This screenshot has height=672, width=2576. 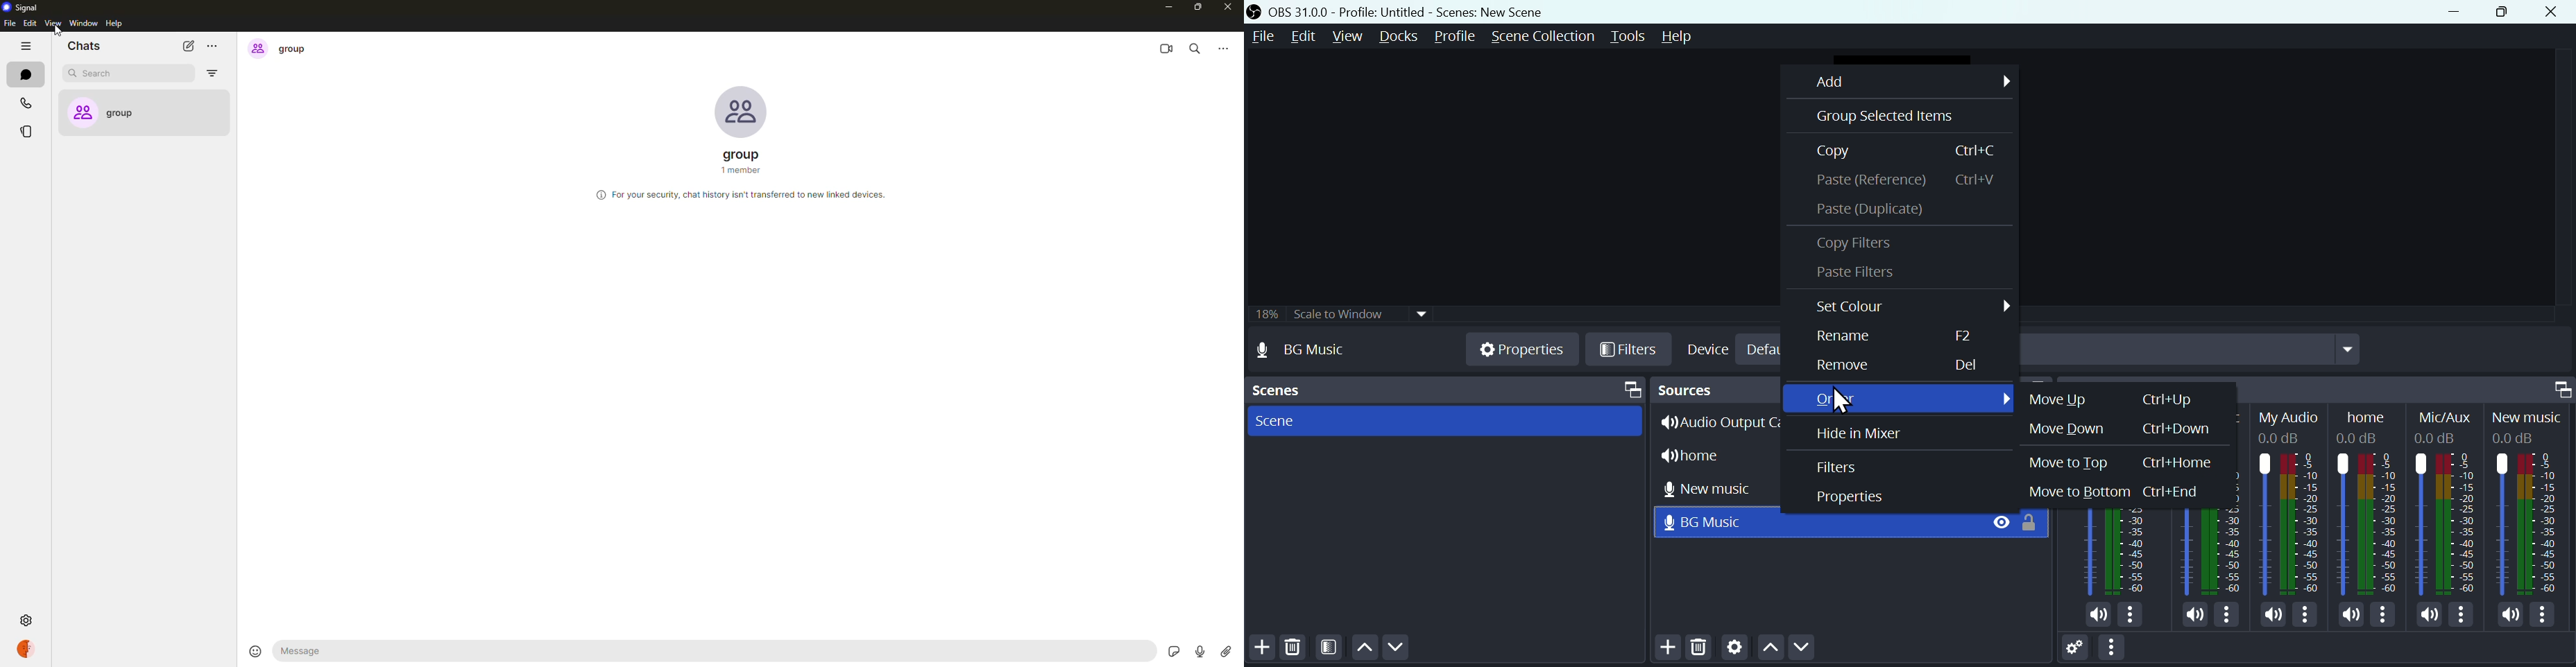 What do you see at coordinates (1628, 349) in the screenshot?
I see `Filter` at bounding box center [1628, 349].